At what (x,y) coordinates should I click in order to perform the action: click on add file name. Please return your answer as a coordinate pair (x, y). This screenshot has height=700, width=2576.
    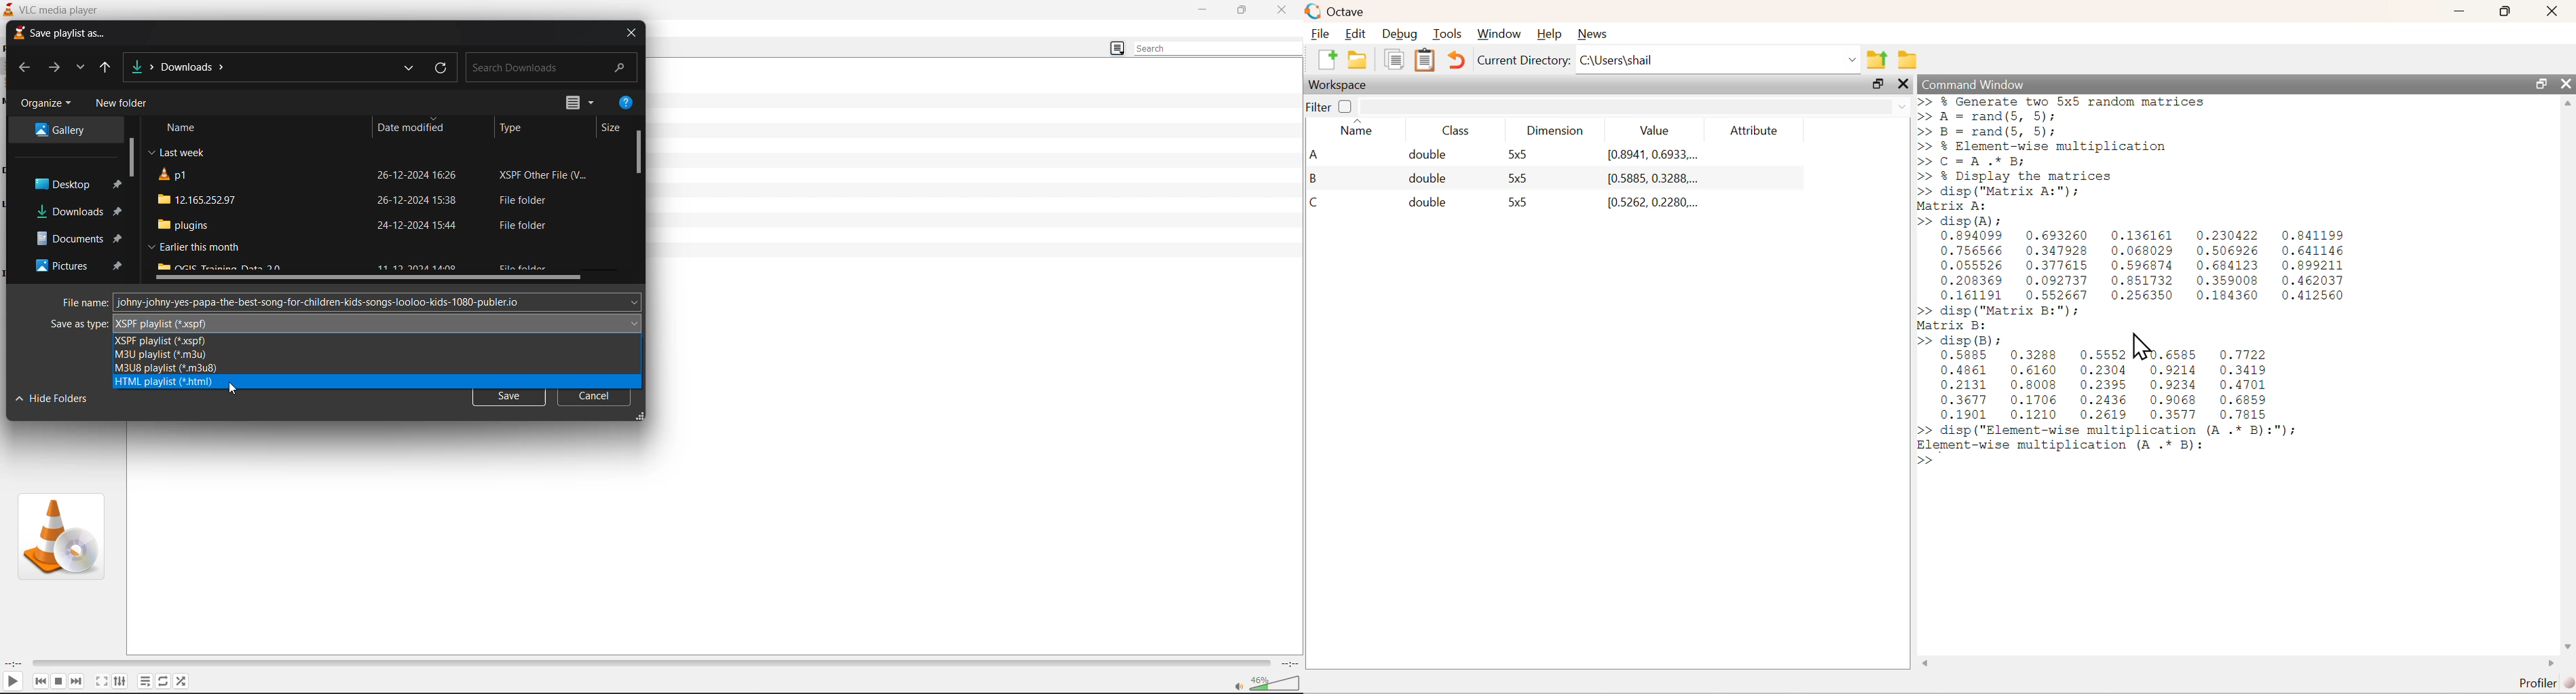
    Looking at the image, I should click on (379, 302).